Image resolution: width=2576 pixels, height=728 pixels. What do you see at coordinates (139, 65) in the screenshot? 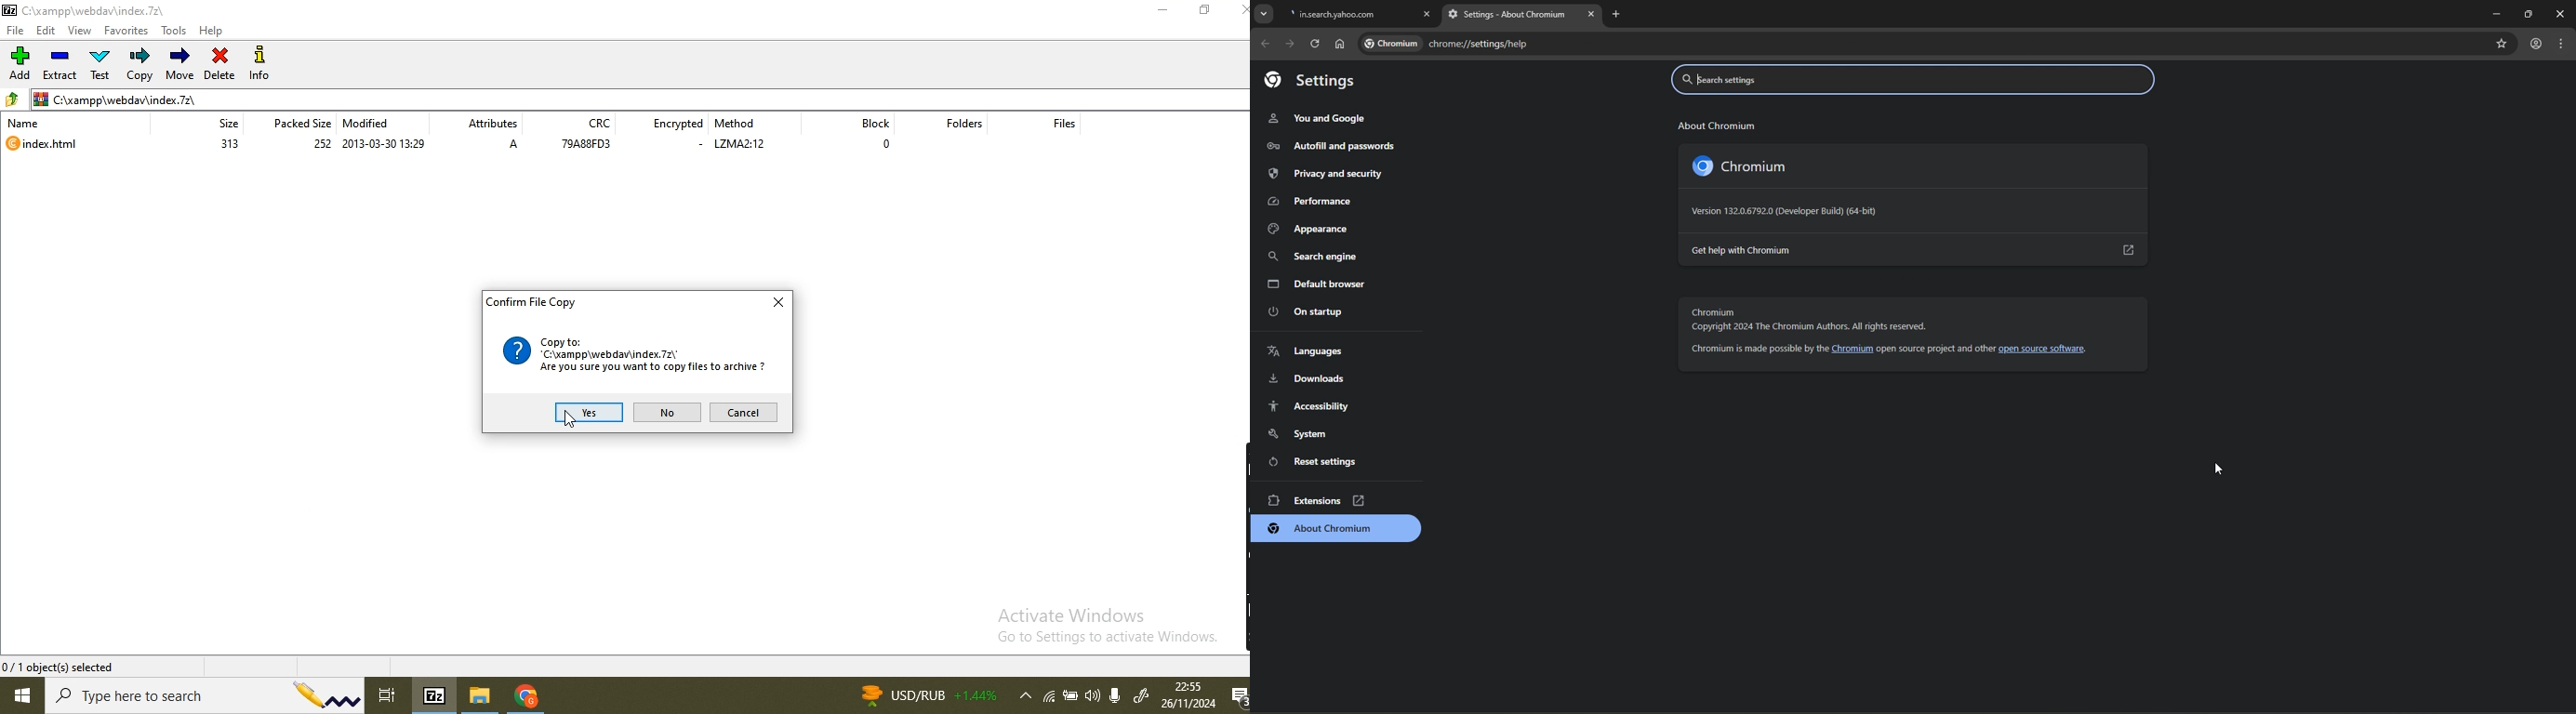
I see `copy` at bounding box center [139, 65].